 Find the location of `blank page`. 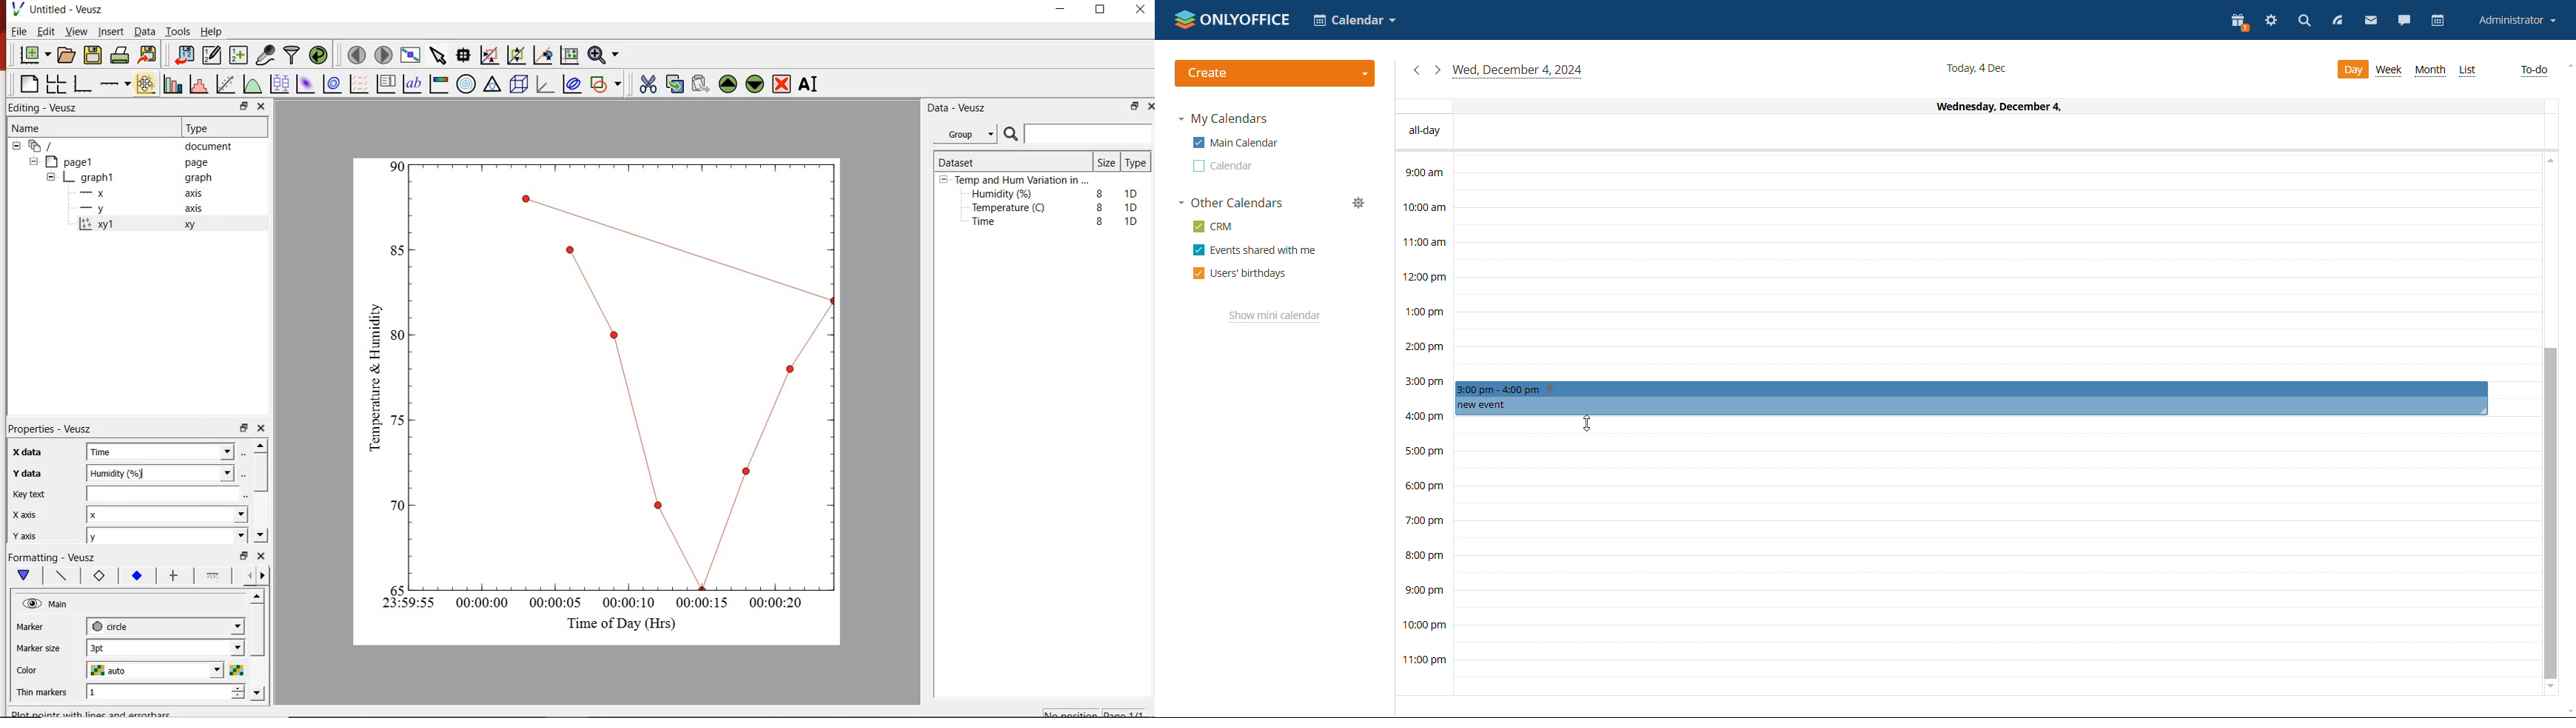

blank page is located at coordinates (28, 83).